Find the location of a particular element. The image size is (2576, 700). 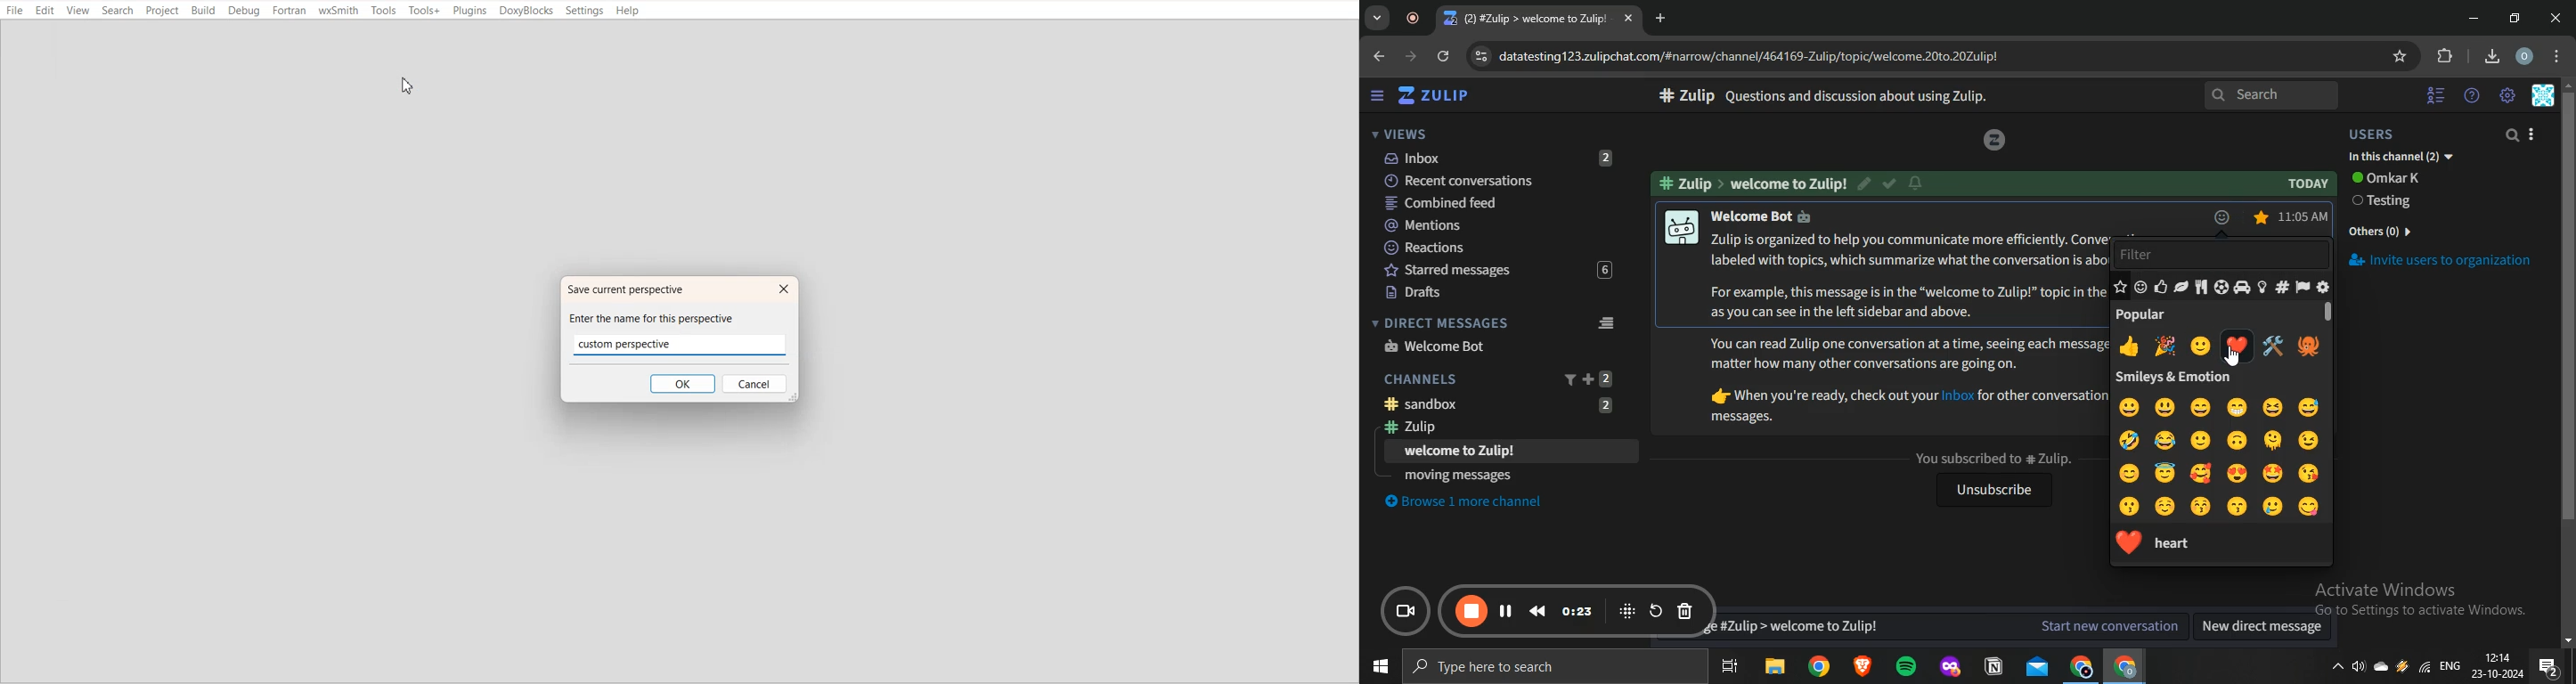

show hidden icons is located at coordinates (2336, 672).